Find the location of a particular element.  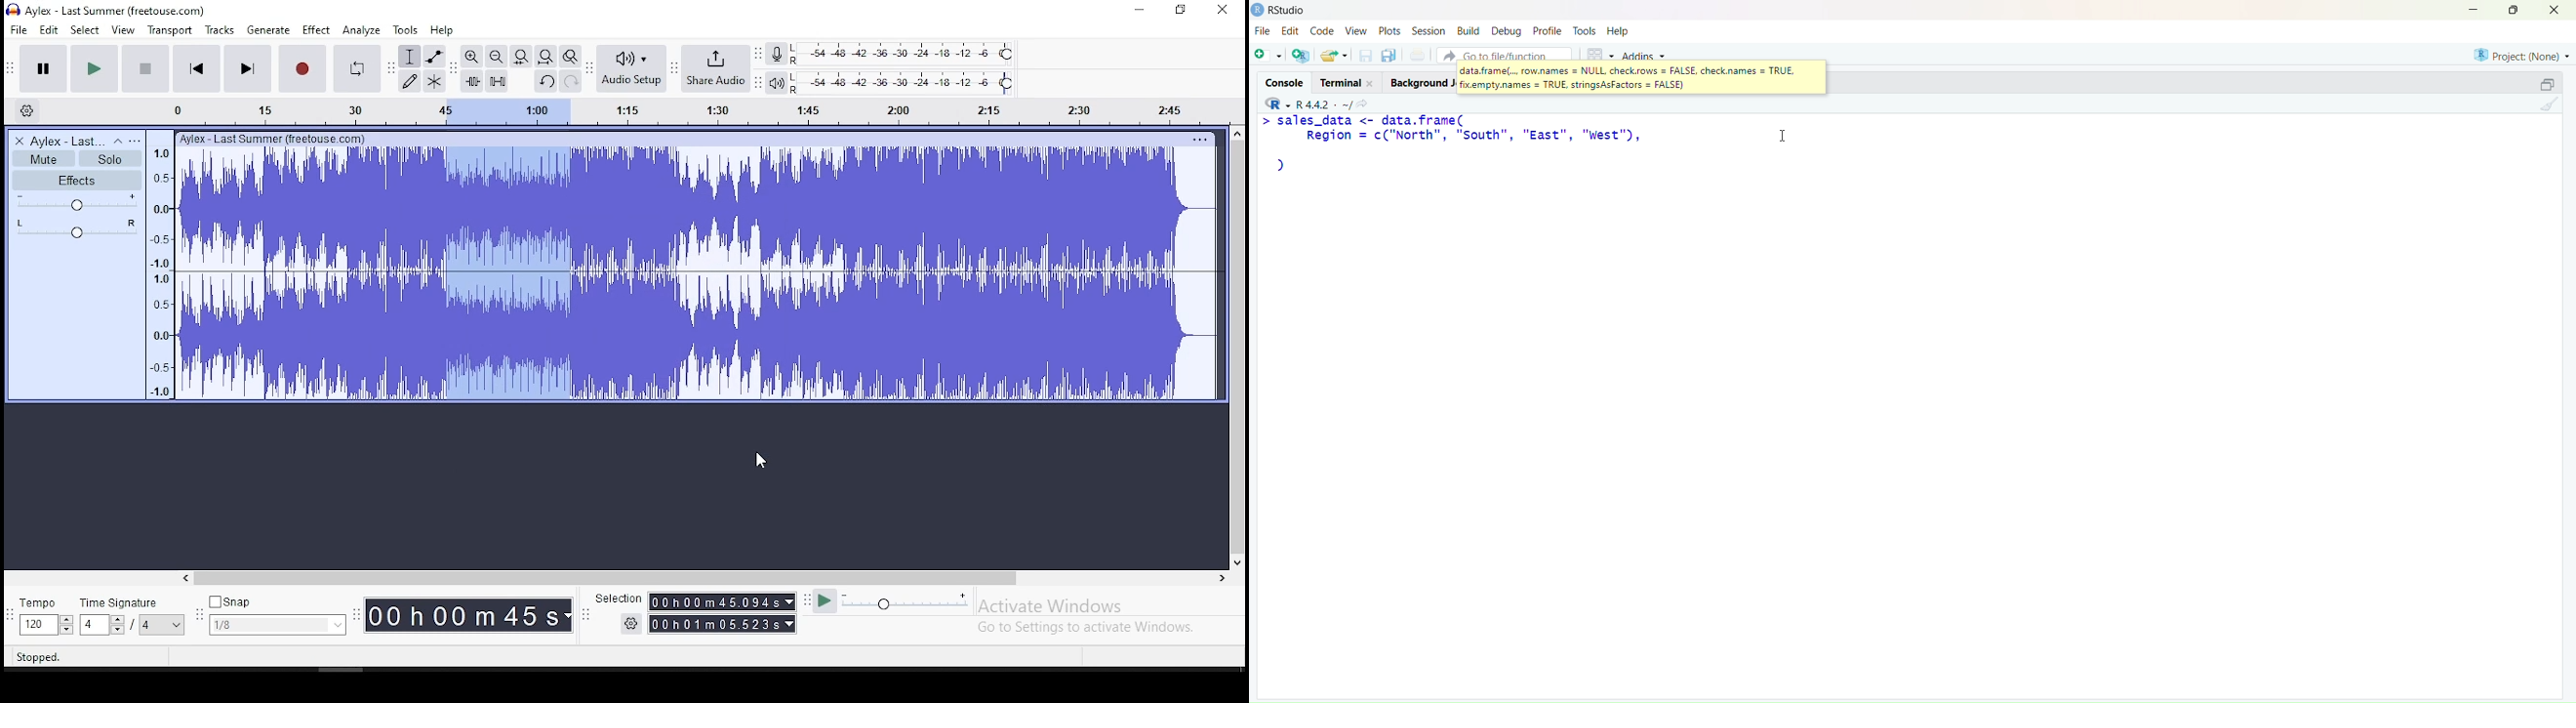

Plots is located at coordinates (1389, 29).